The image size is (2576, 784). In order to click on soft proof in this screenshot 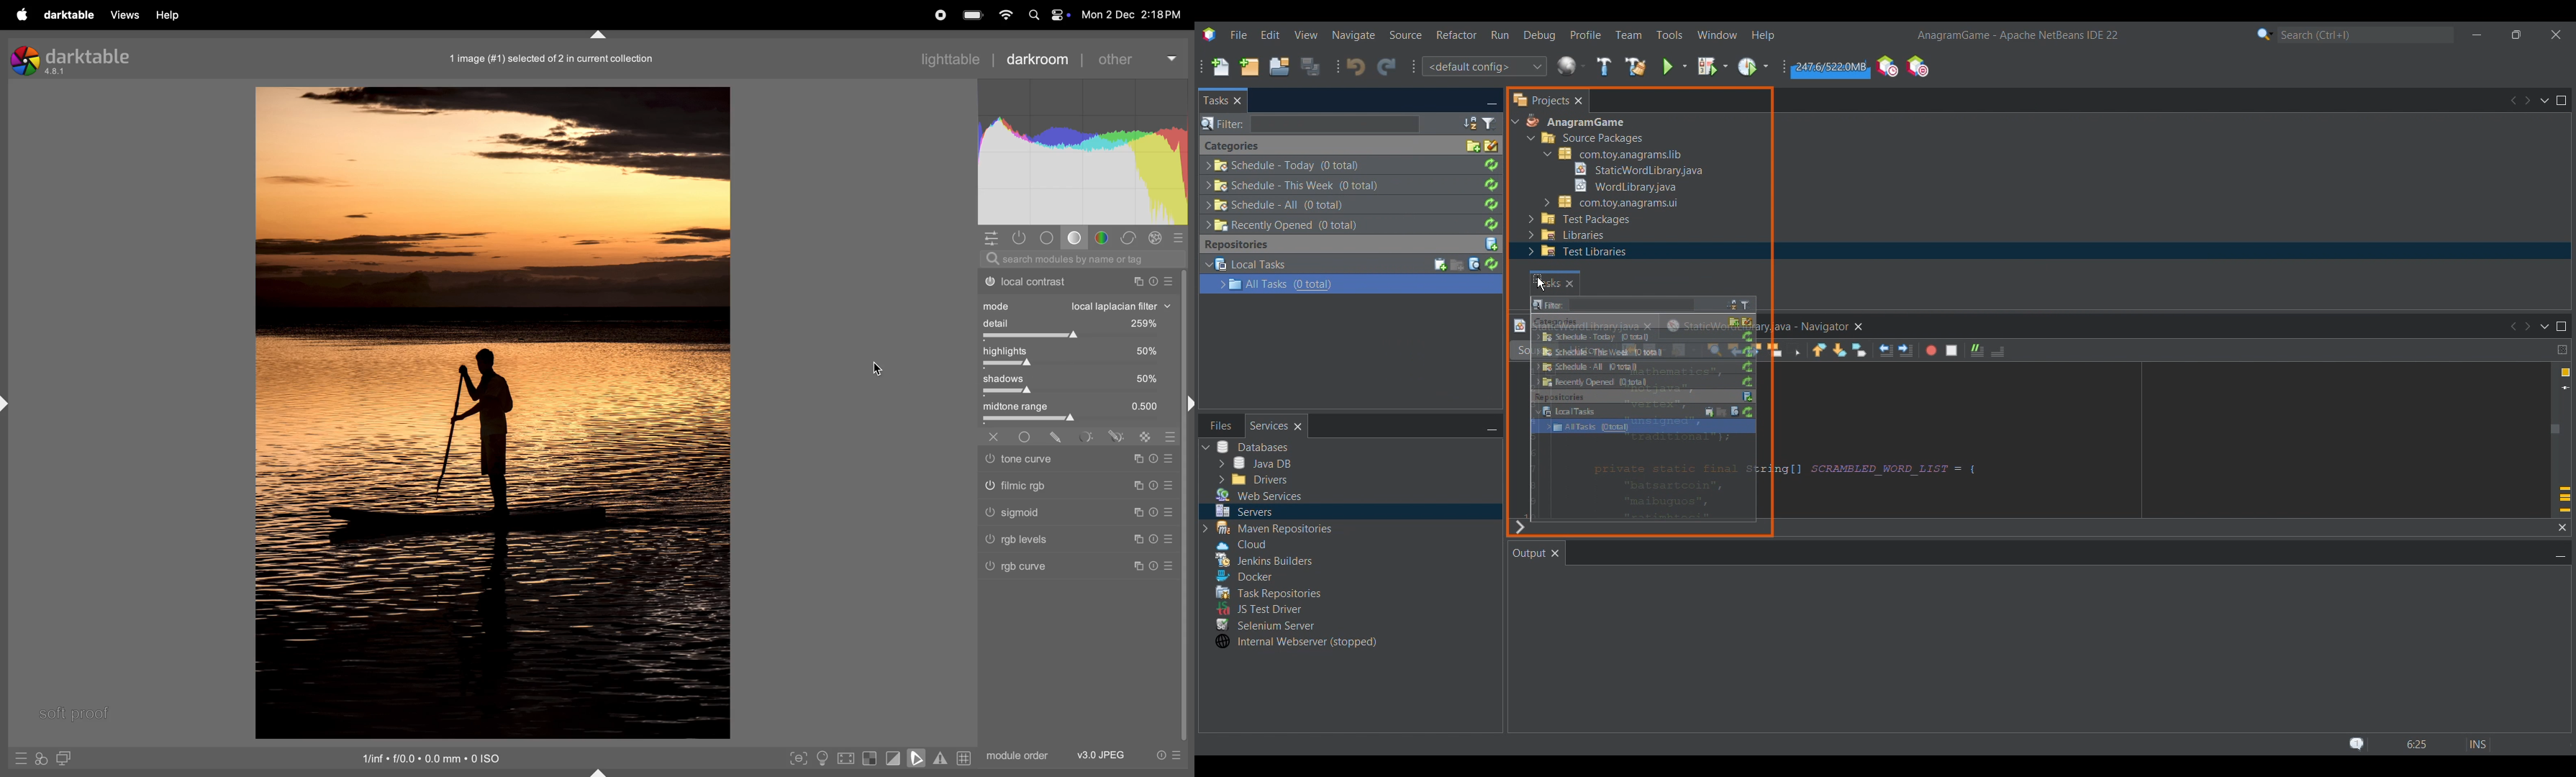, I will do `click(76, 713)`.